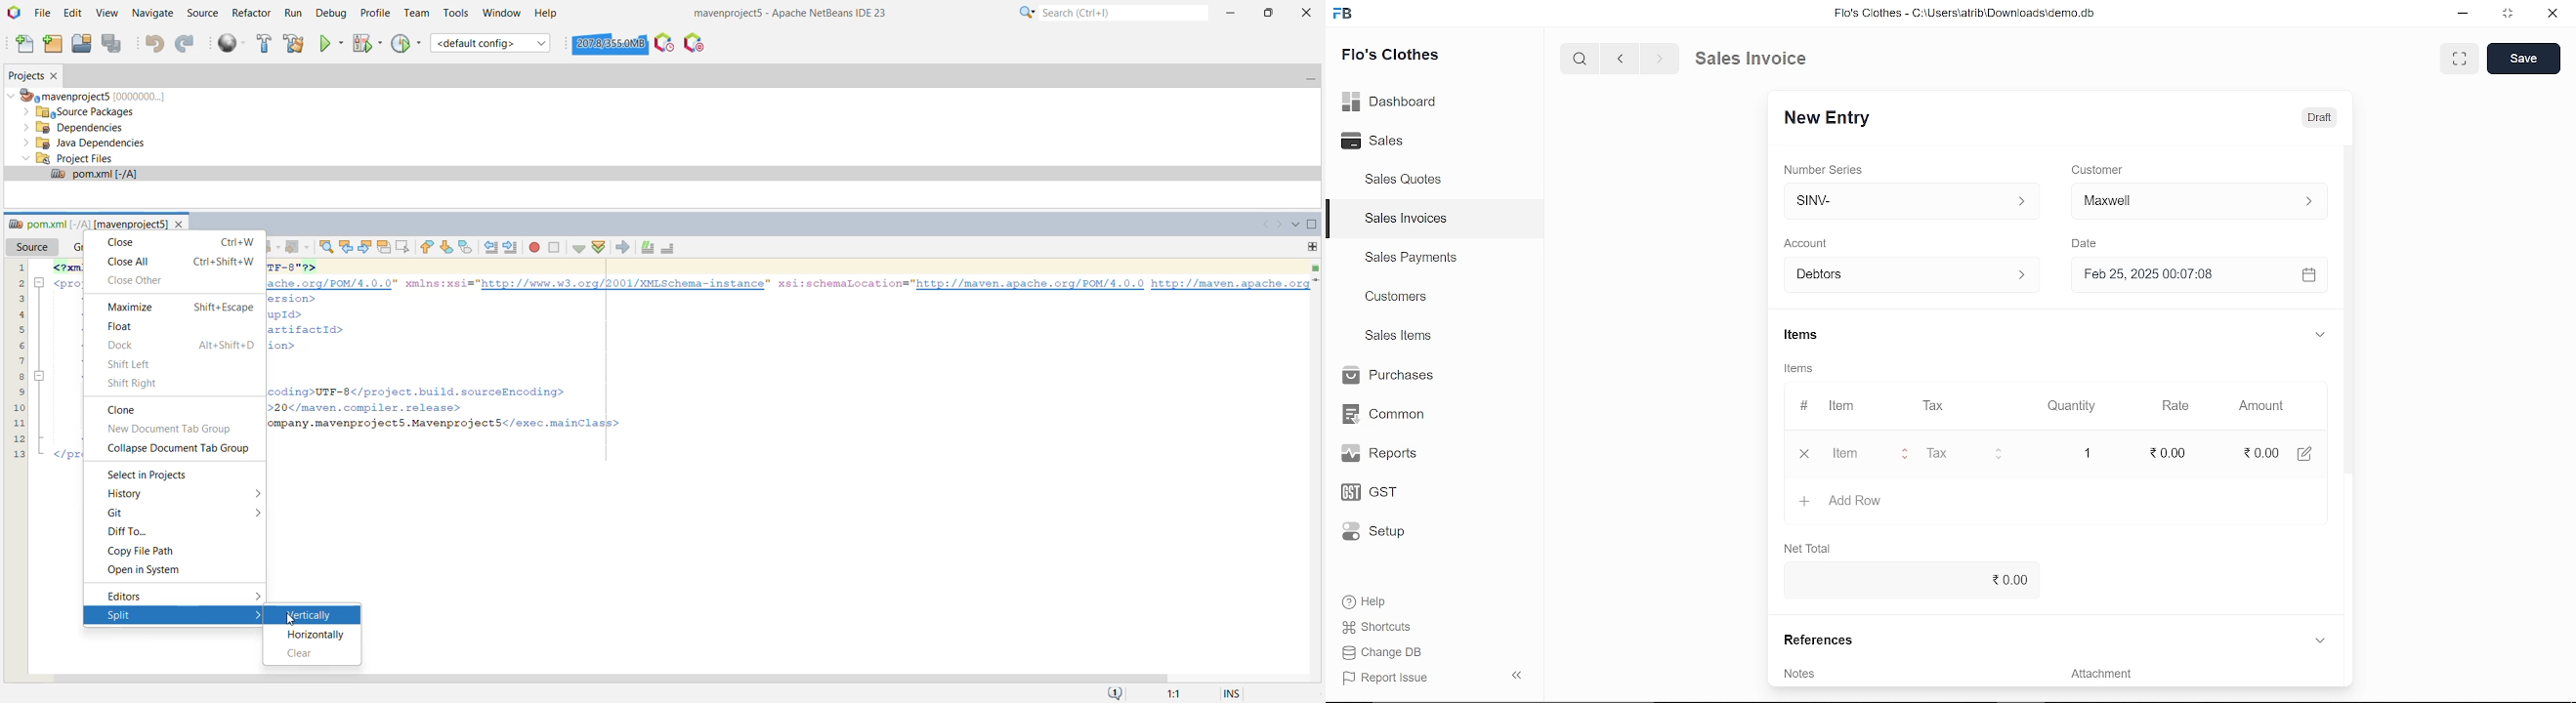  What do you see at coordinates (2097, 169) in the screenshot?
I see `Customer` at bounding box center [2097, 169].